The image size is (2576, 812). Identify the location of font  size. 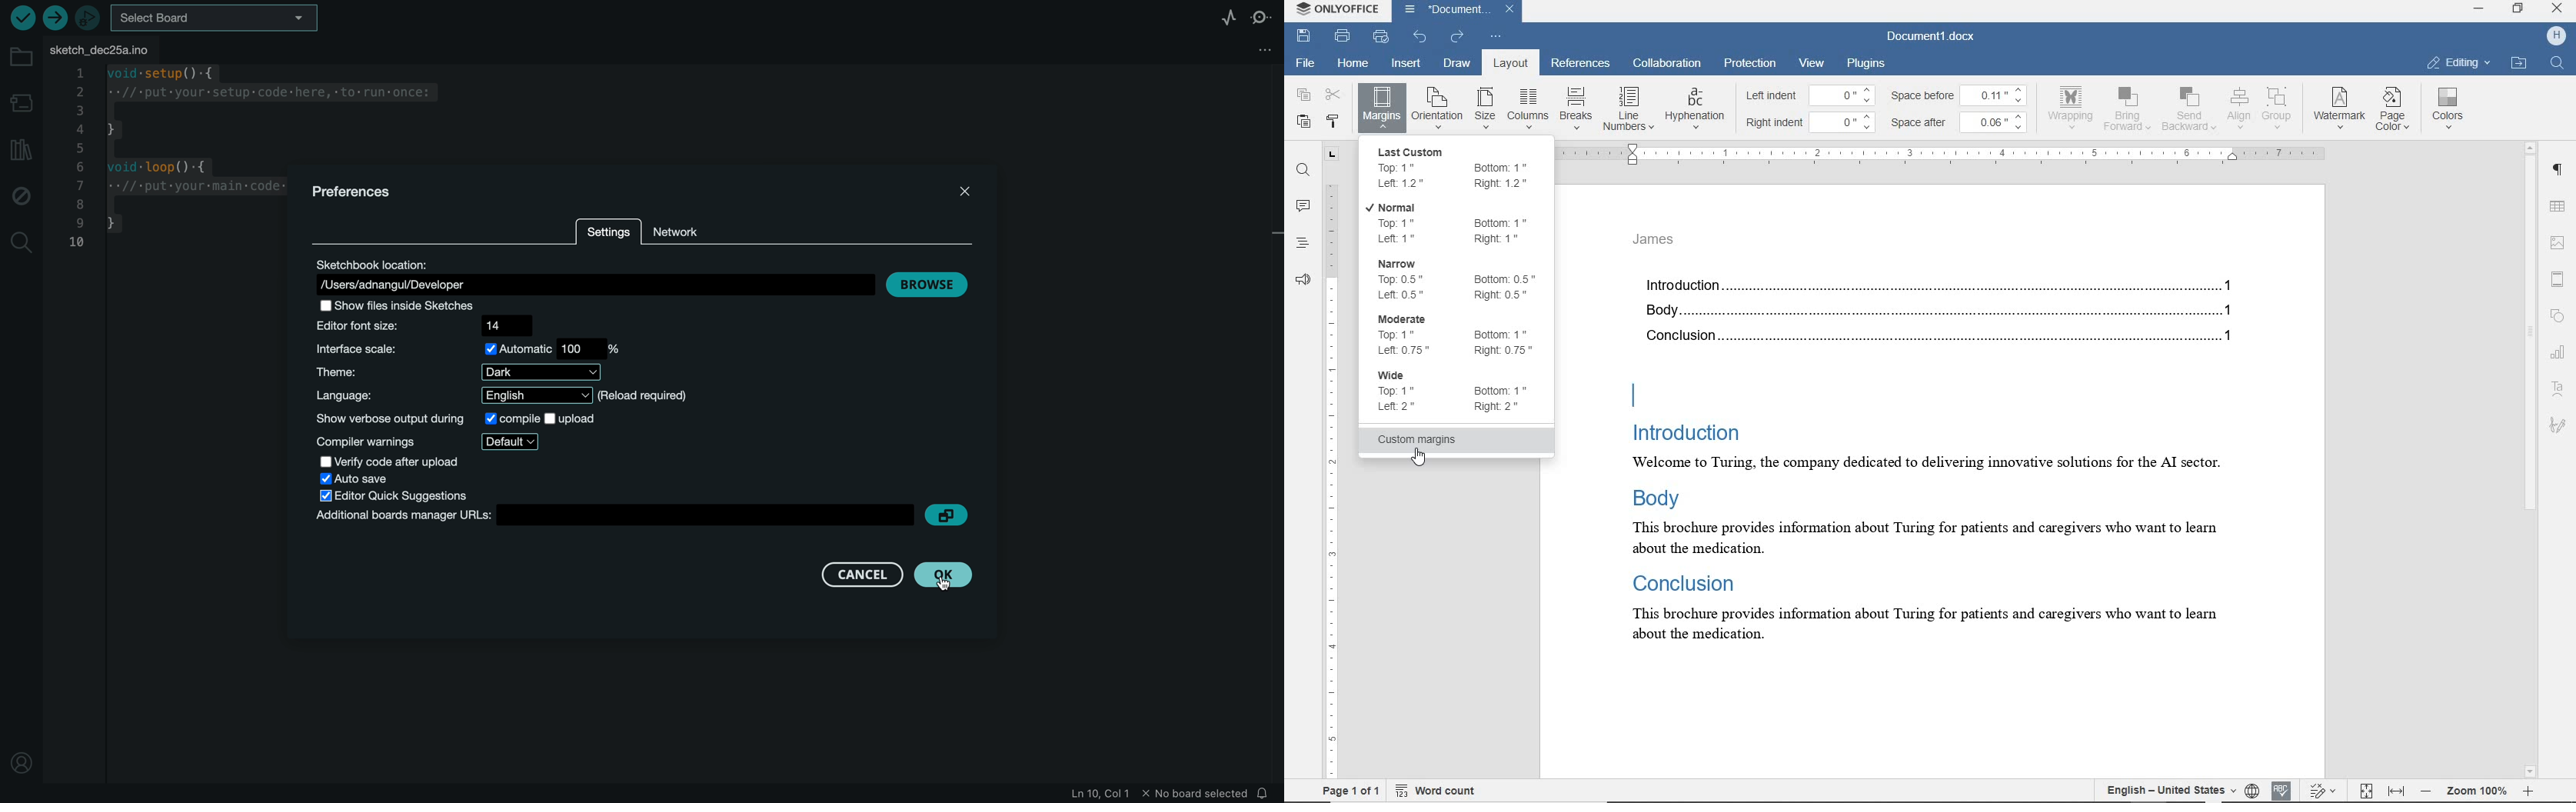
(434, 326).